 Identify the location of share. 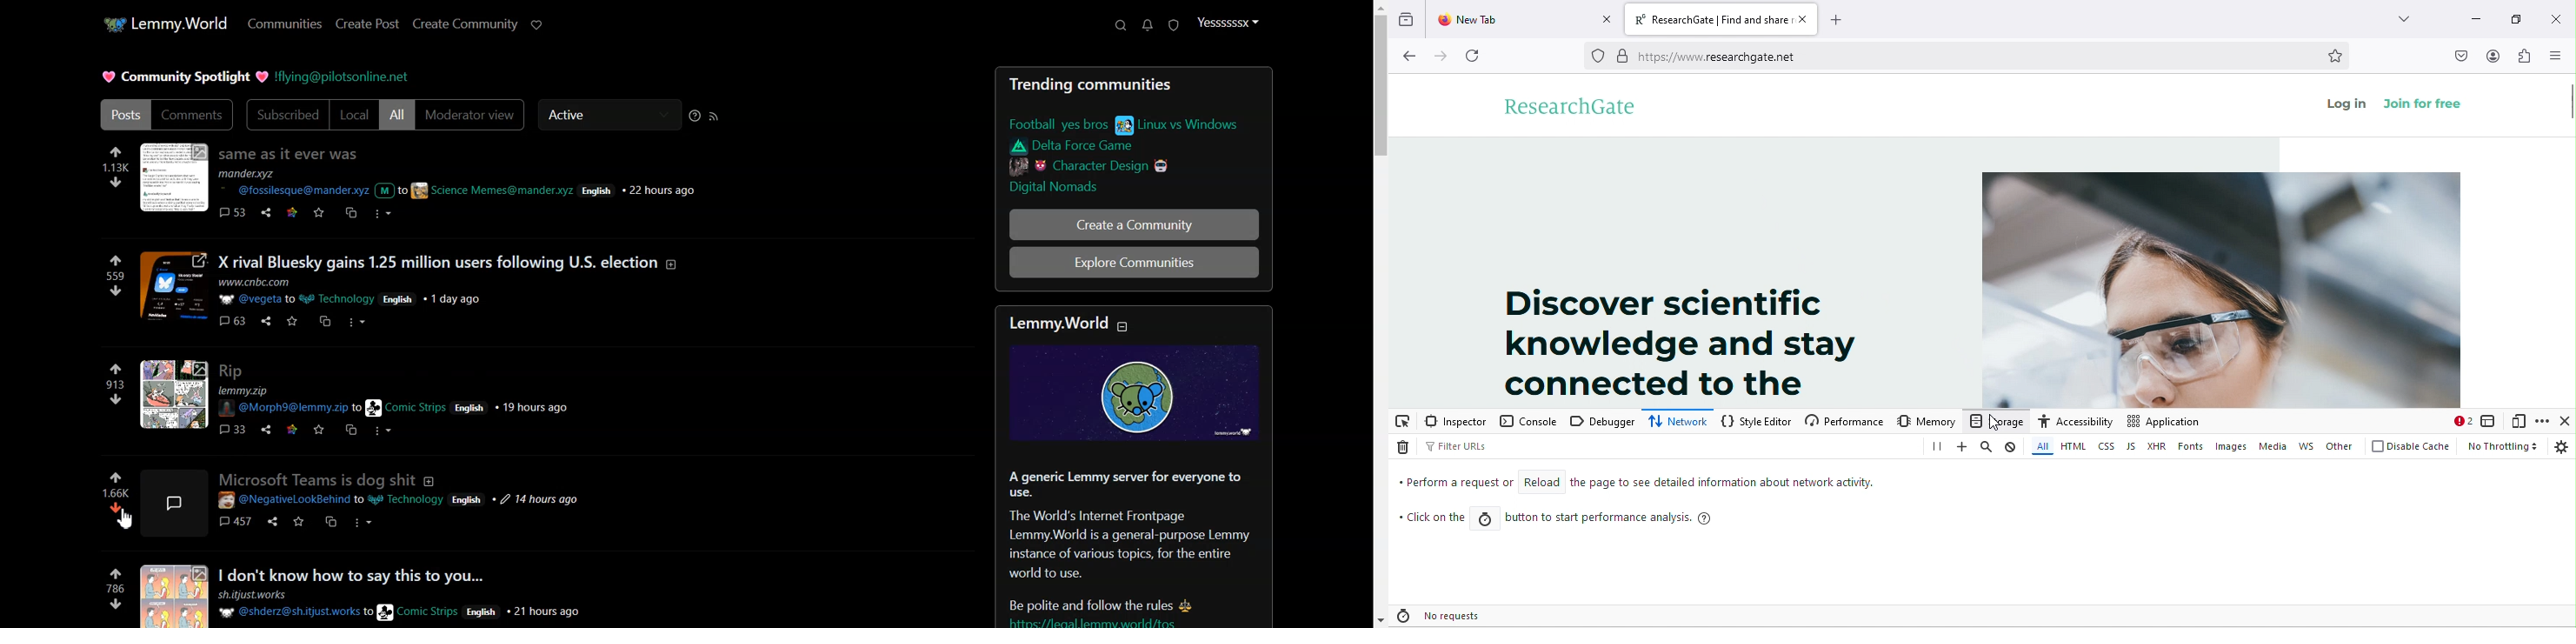
(267, 320).